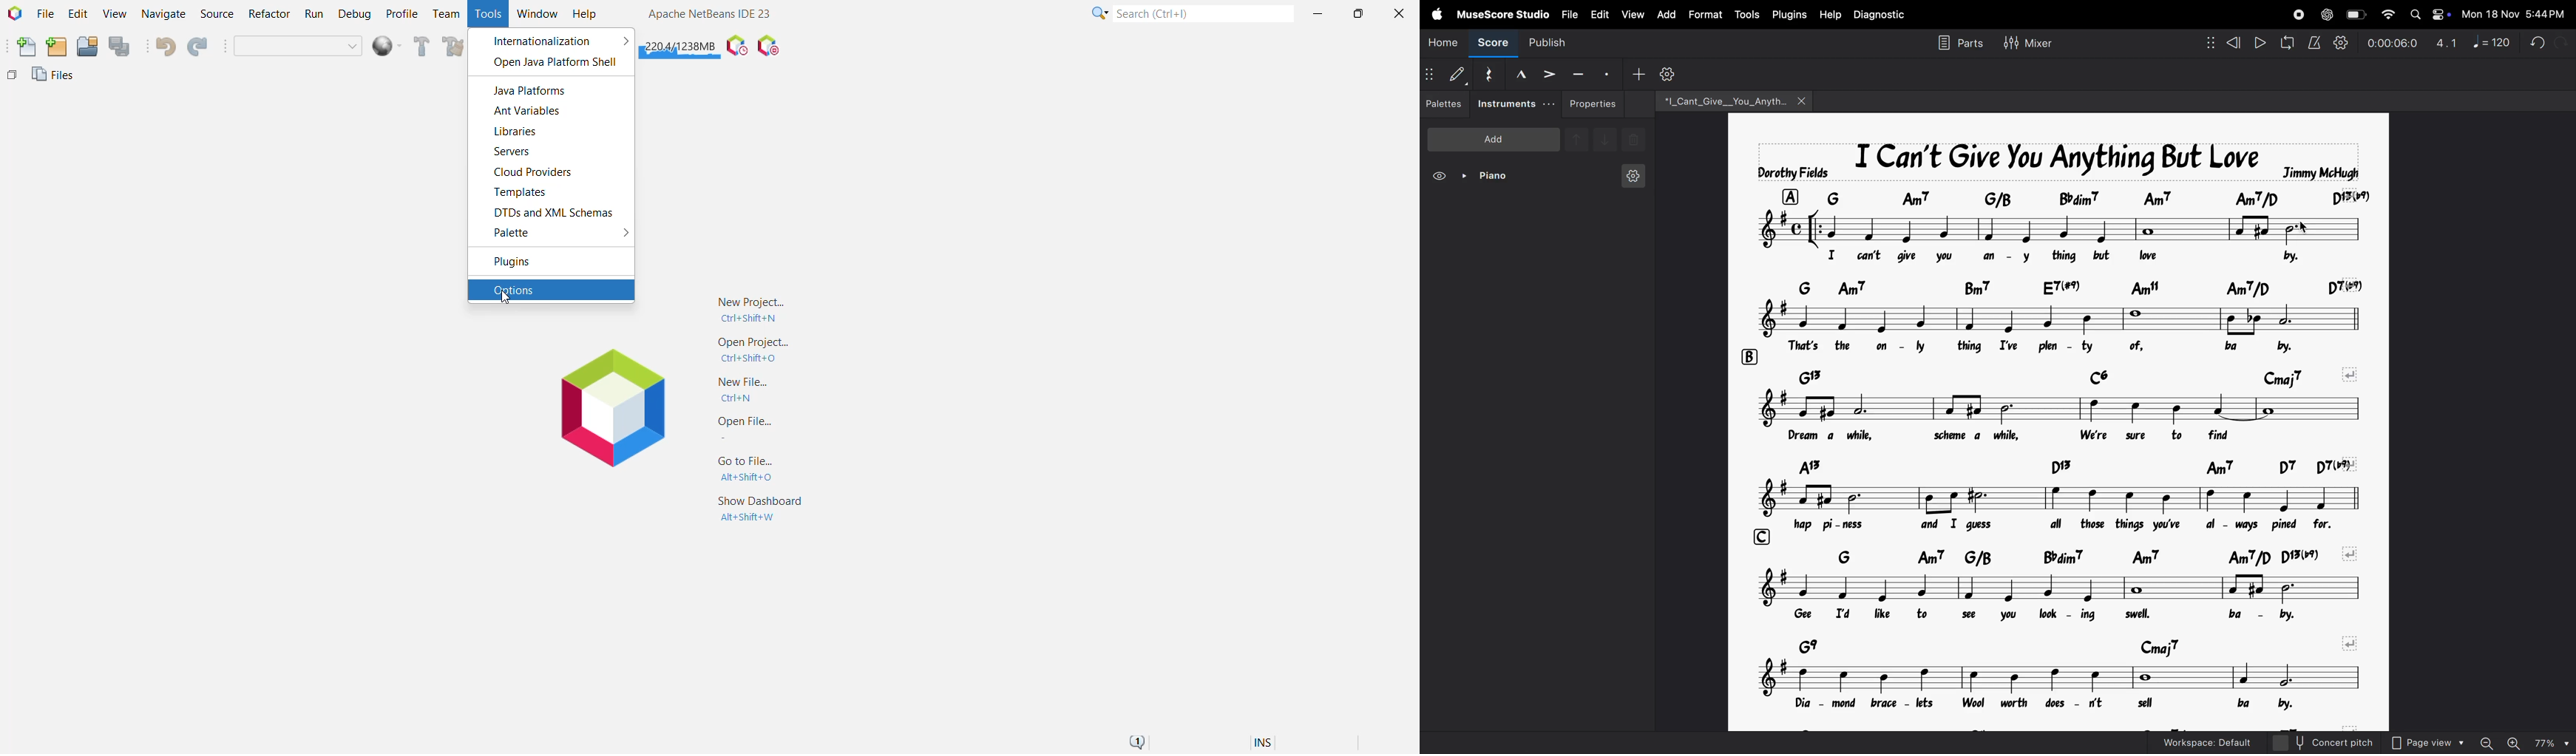 This screenshot has height=756, width=2576. I want to click on diagnostic, so click(1883, 17).